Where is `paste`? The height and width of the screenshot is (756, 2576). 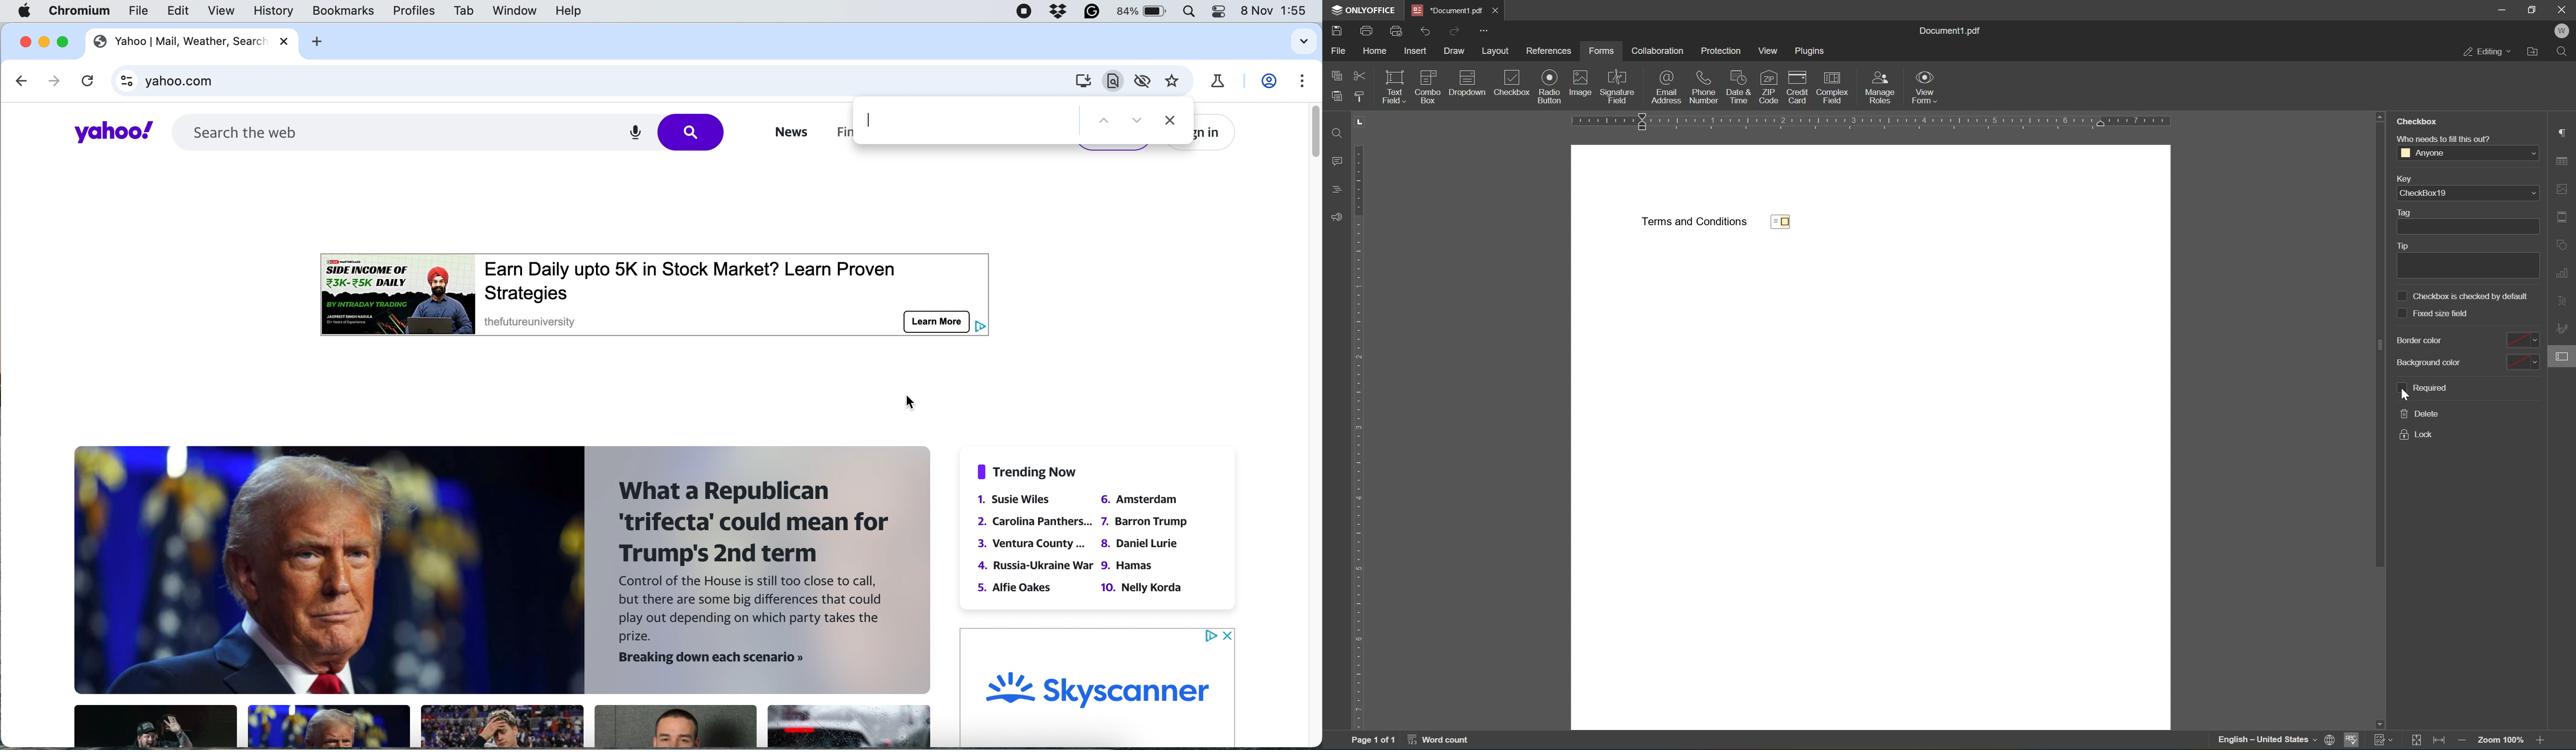 paste is located at coordinates (1339, 97).